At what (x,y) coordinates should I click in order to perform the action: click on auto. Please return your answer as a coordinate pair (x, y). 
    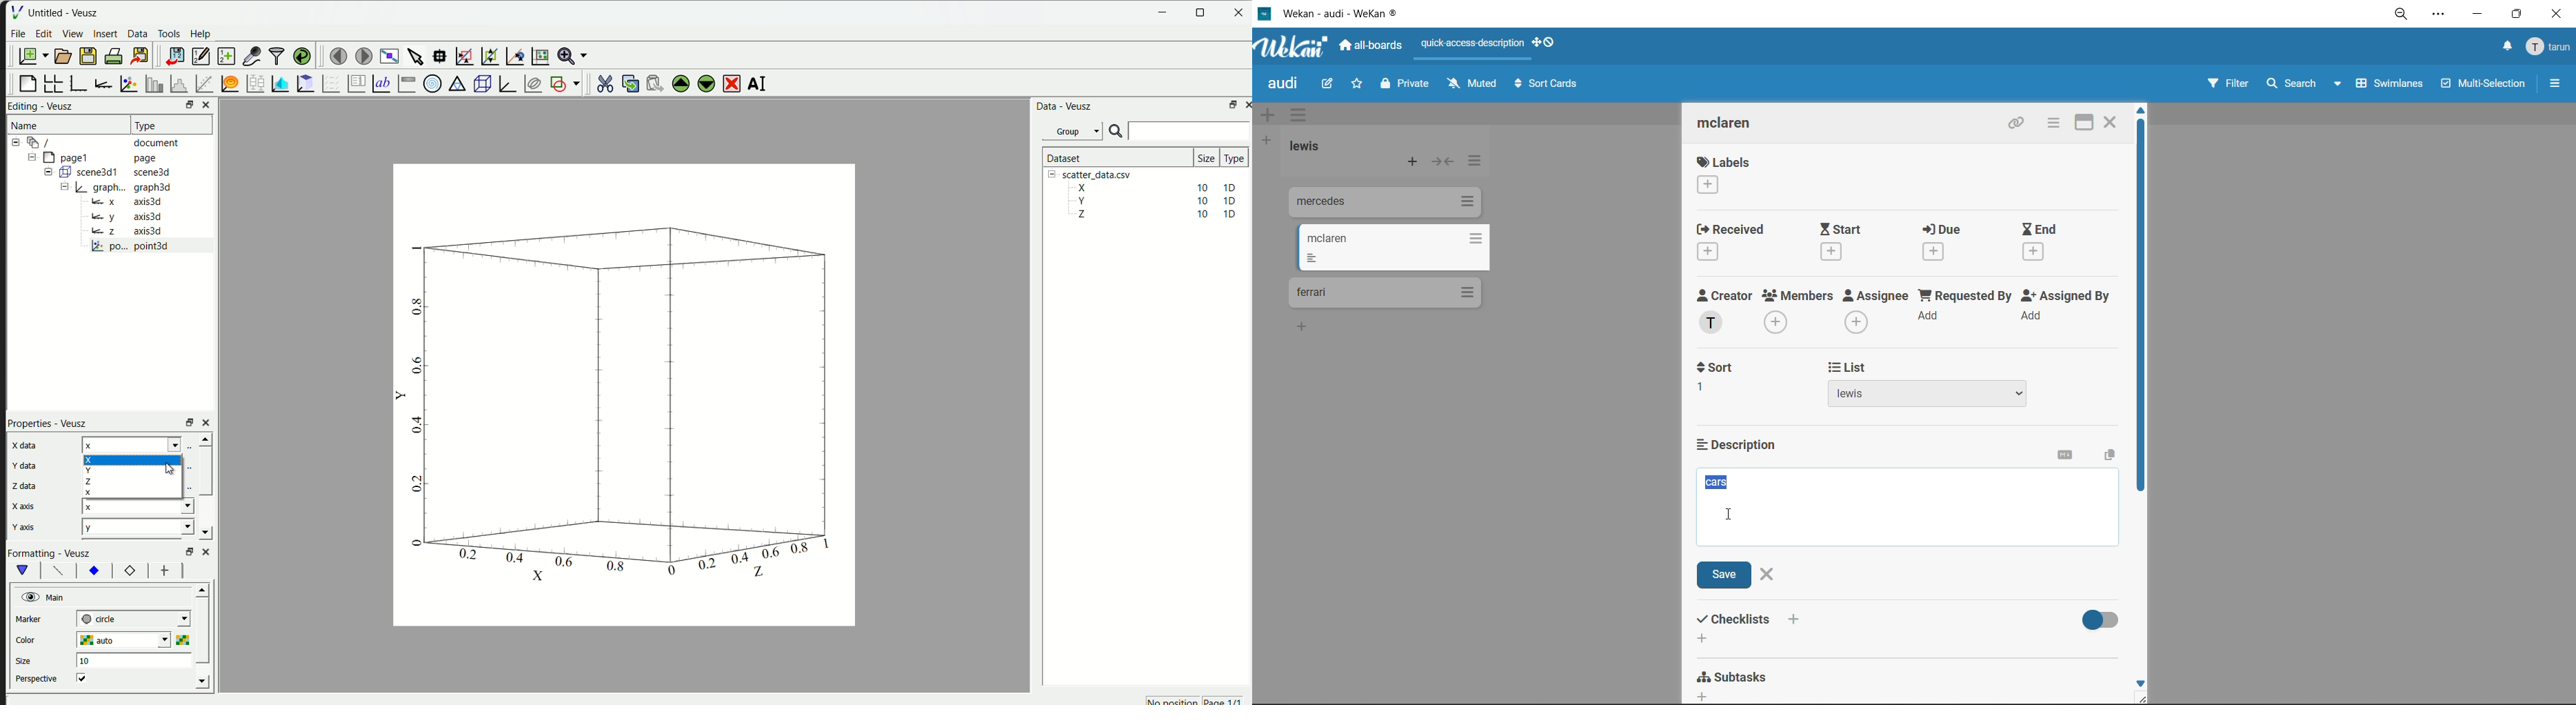
    Looking at the image, I should click on (132, 641).